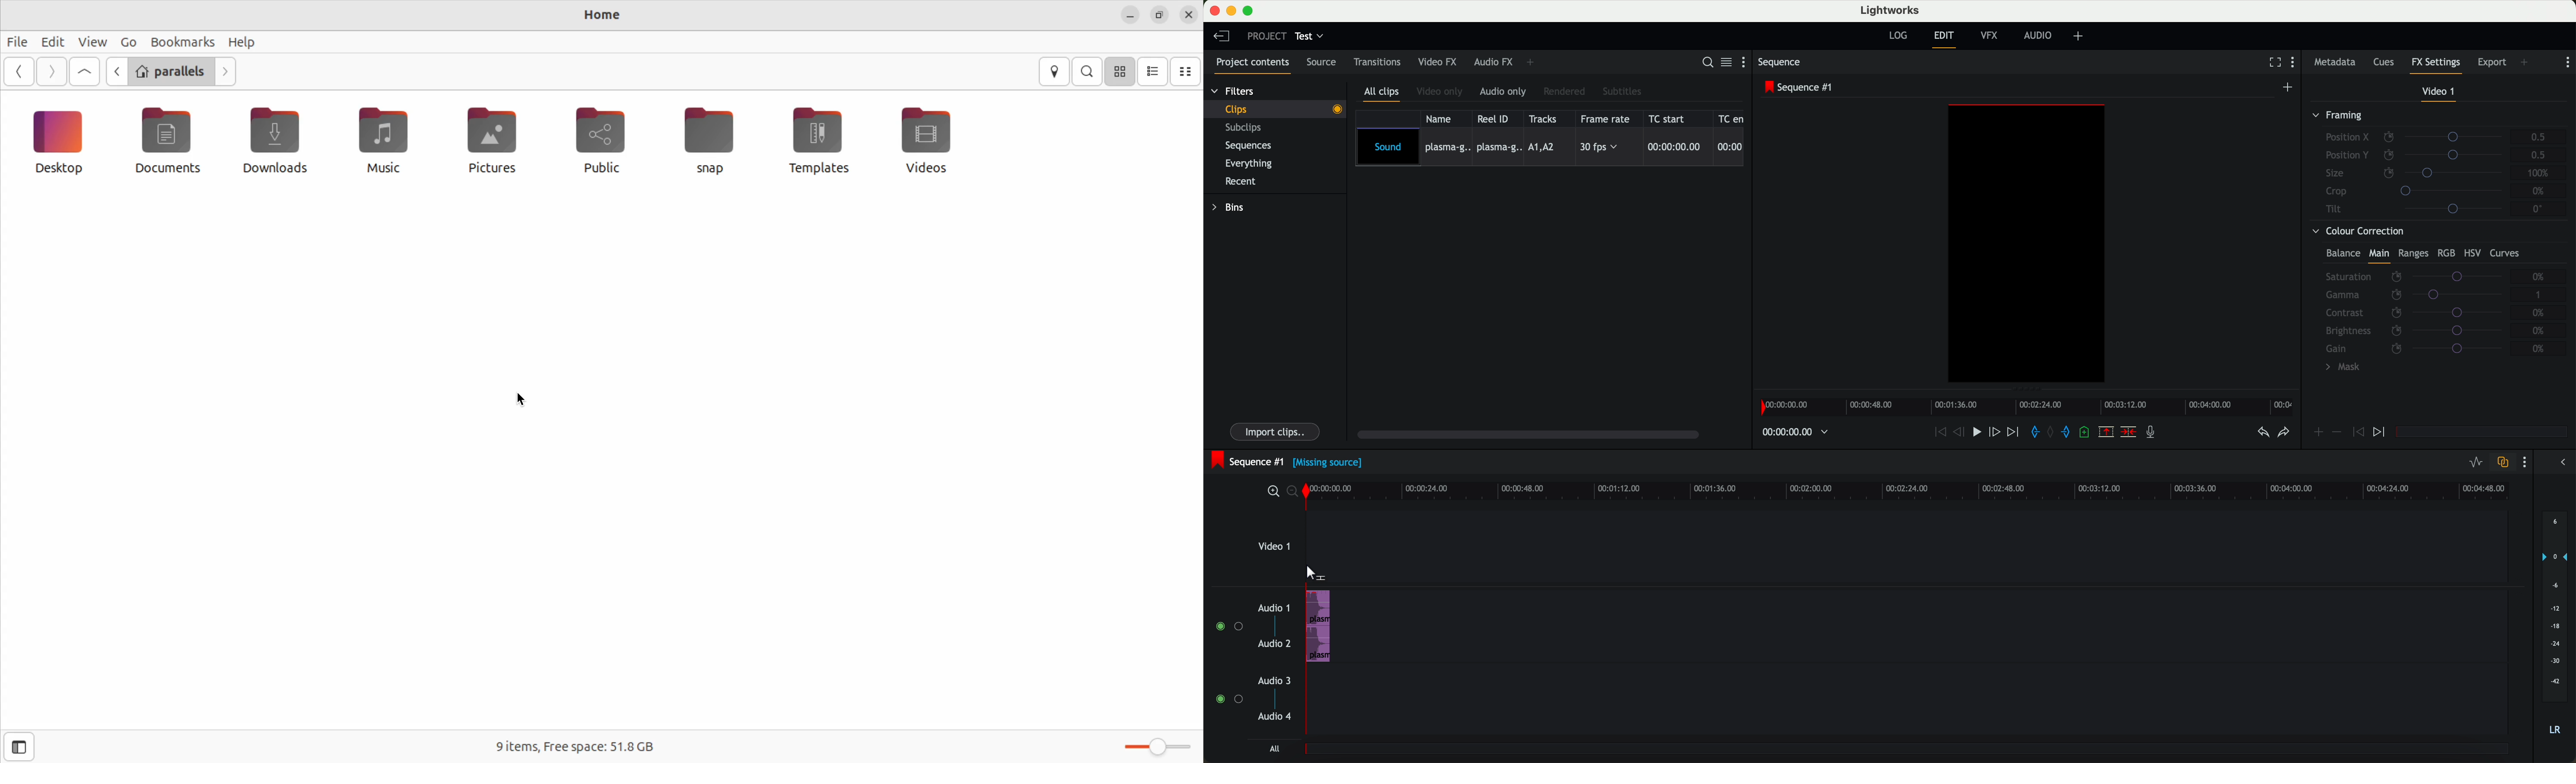 This screenshot has width=2576, height=784. Describe the element at coordinates (1231, 11) in the screenshot. I see `minimize` at that location.